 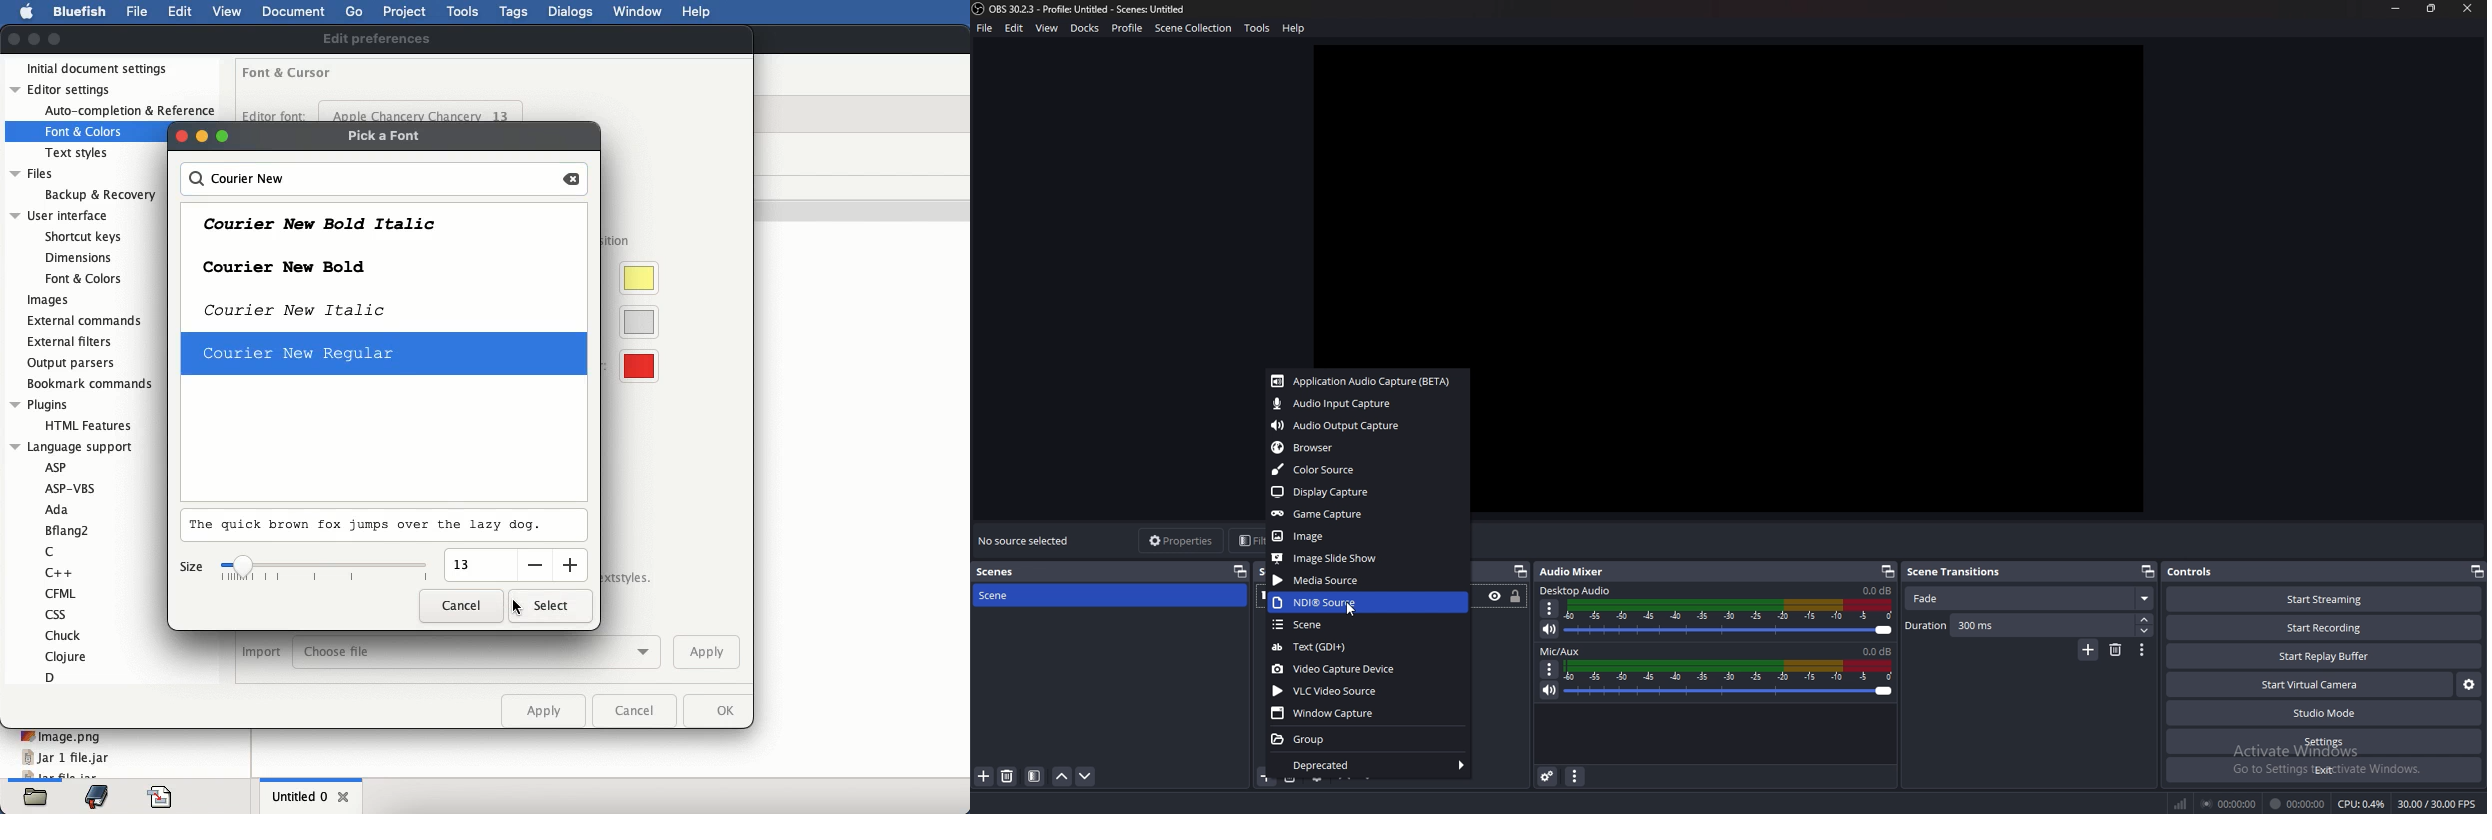 What do you see at coordinates (1729, 617) in the screenshot?
I see `volume adjust` at bounding box center [1729, 617].